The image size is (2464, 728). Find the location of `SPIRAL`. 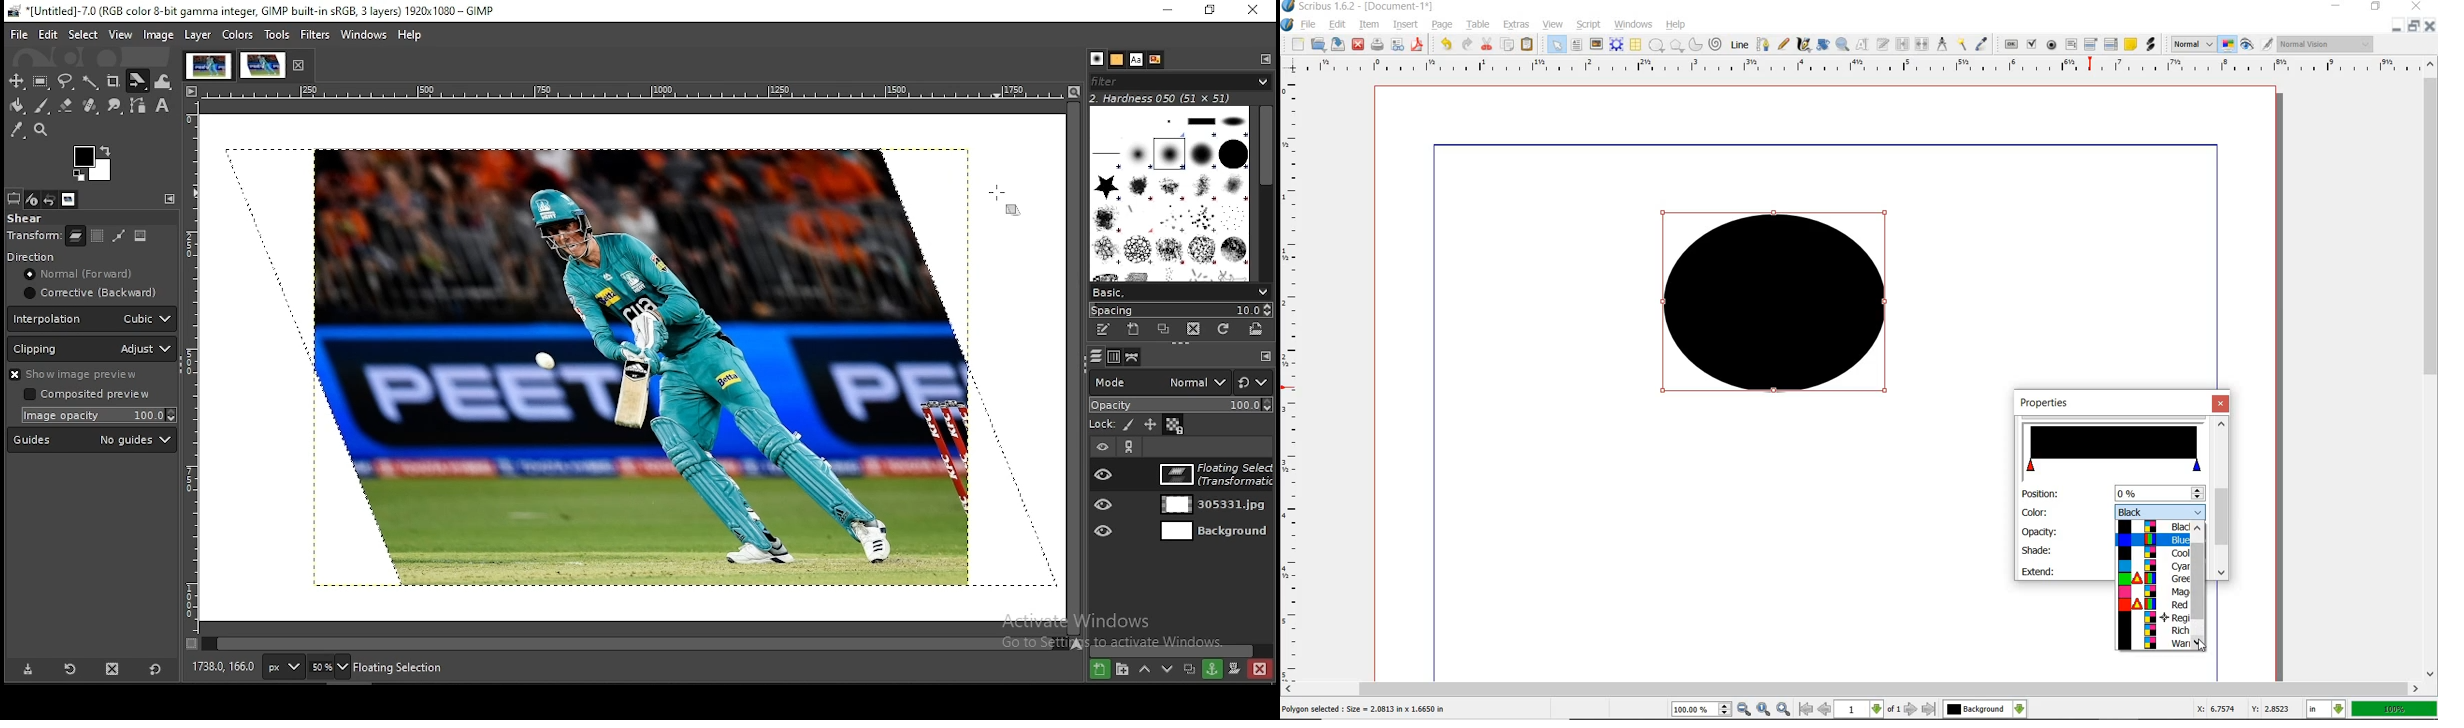

SPIRAL is located at coordinates (1714, 45).